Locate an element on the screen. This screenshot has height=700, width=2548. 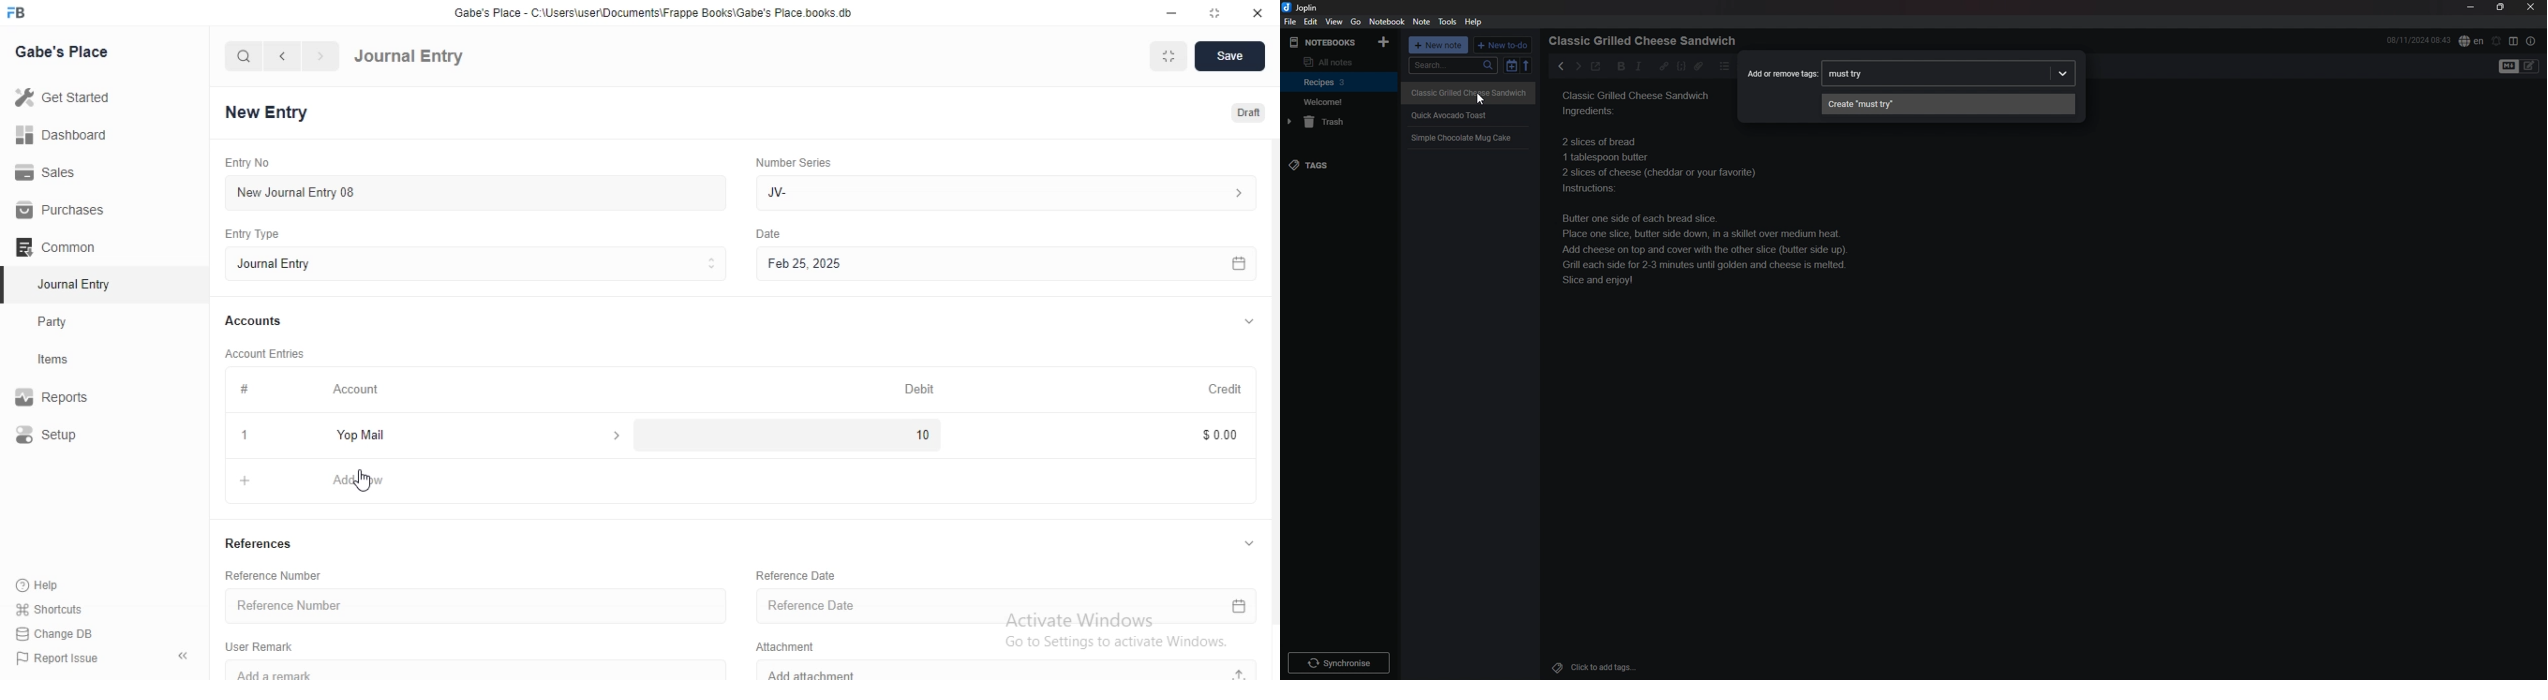
click to add tags is located at coordinates (1612, 667).